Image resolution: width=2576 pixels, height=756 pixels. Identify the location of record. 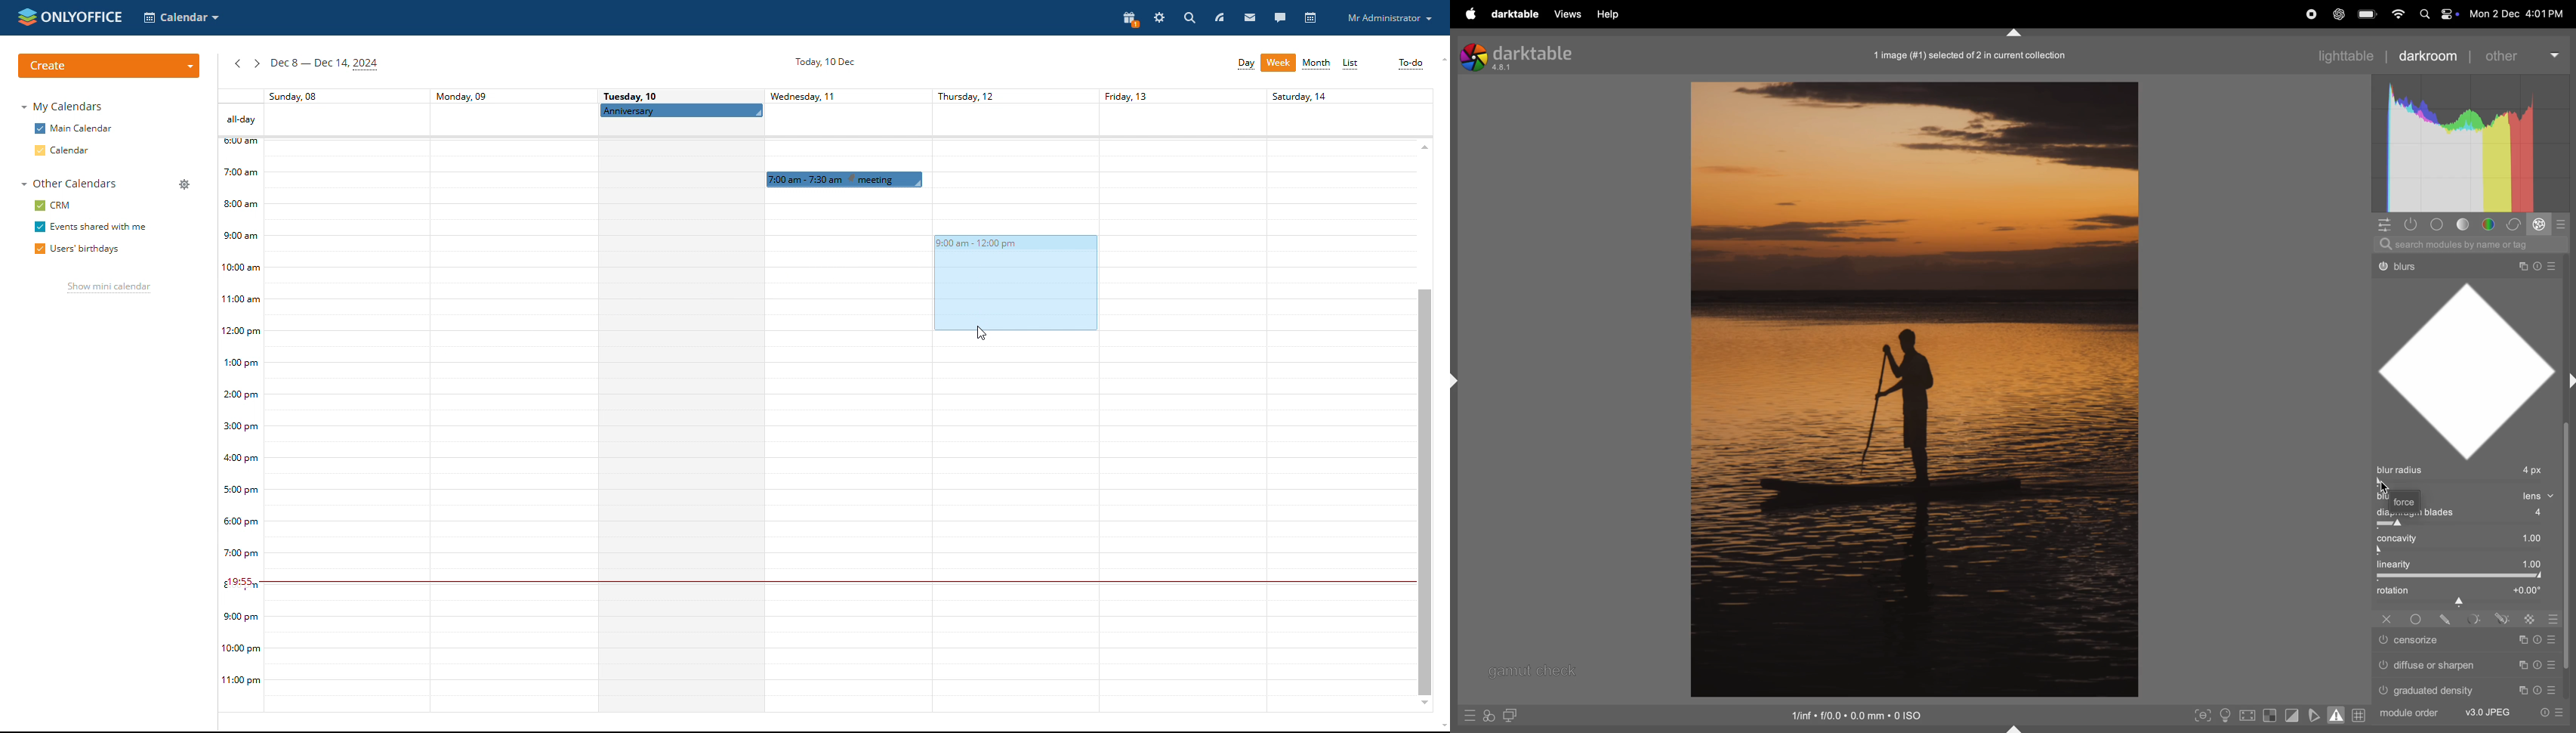
(2310, 14).